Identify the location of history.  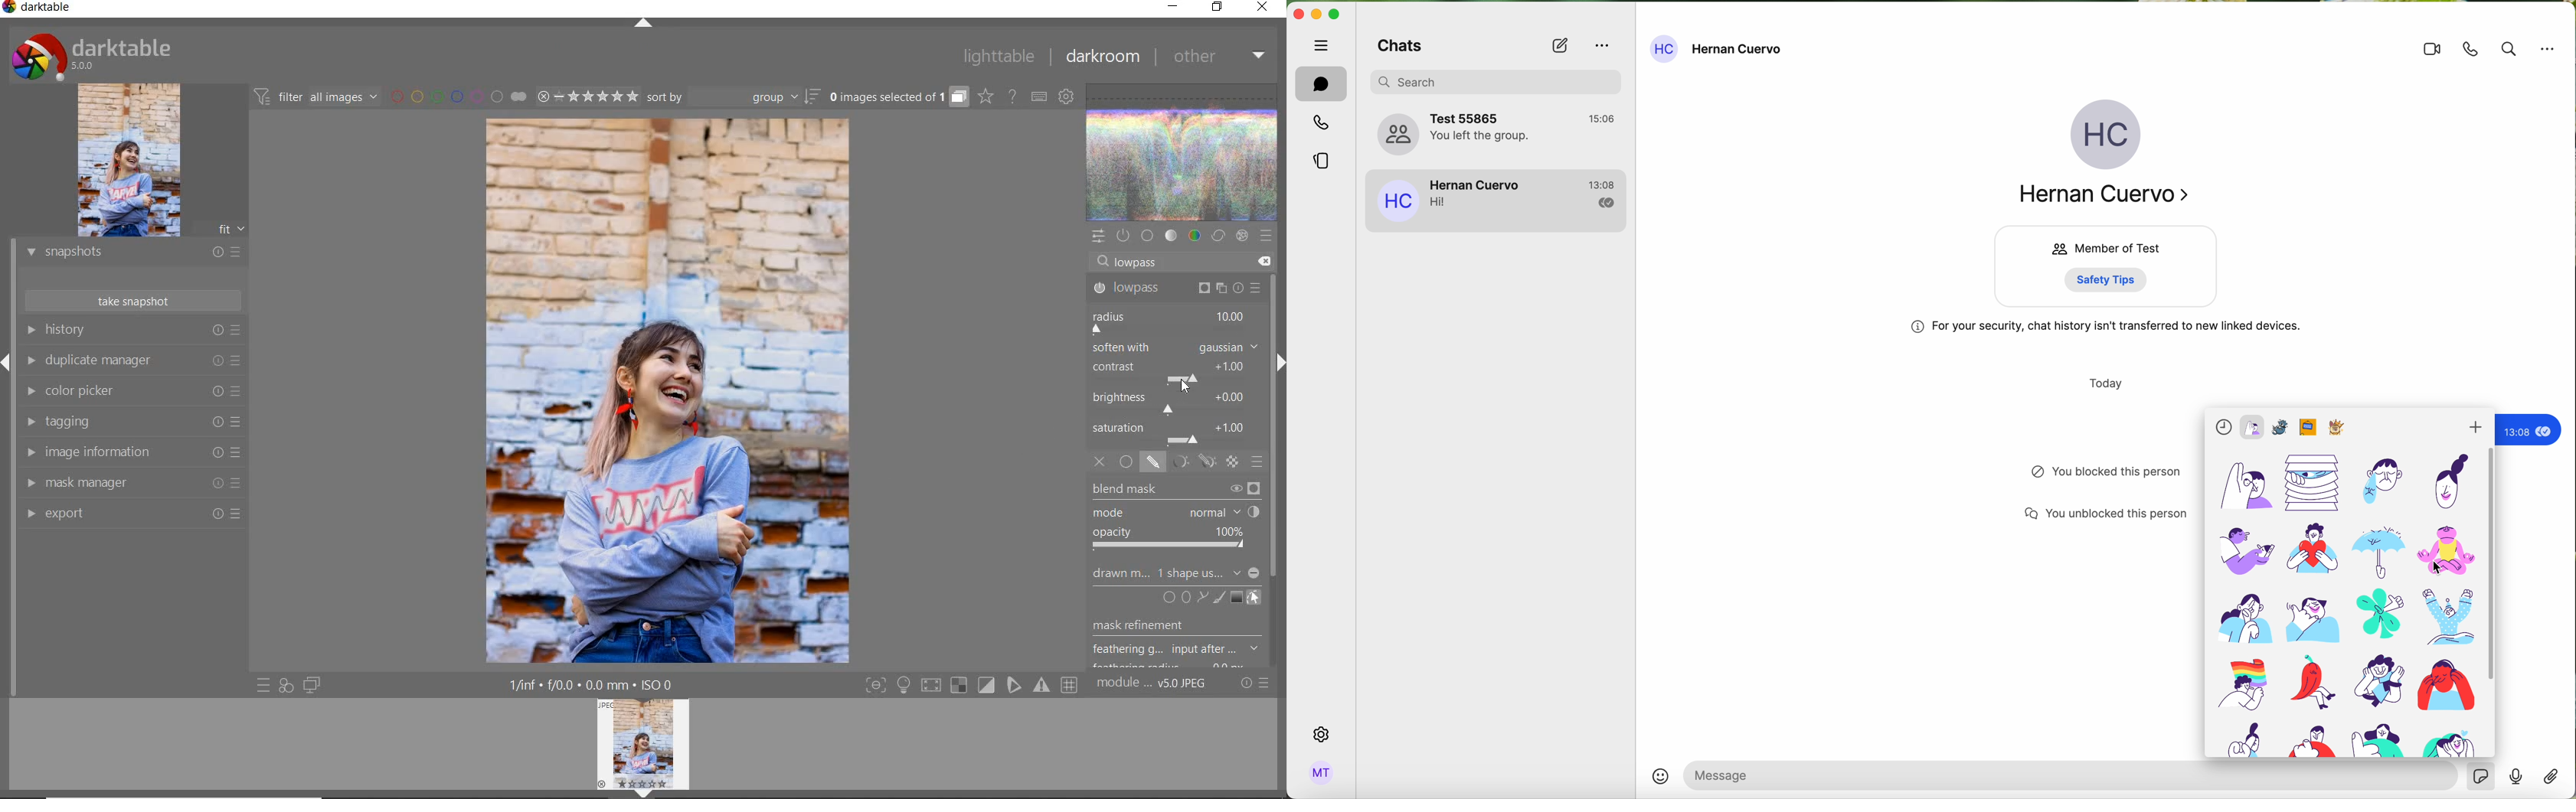
(138, 331).